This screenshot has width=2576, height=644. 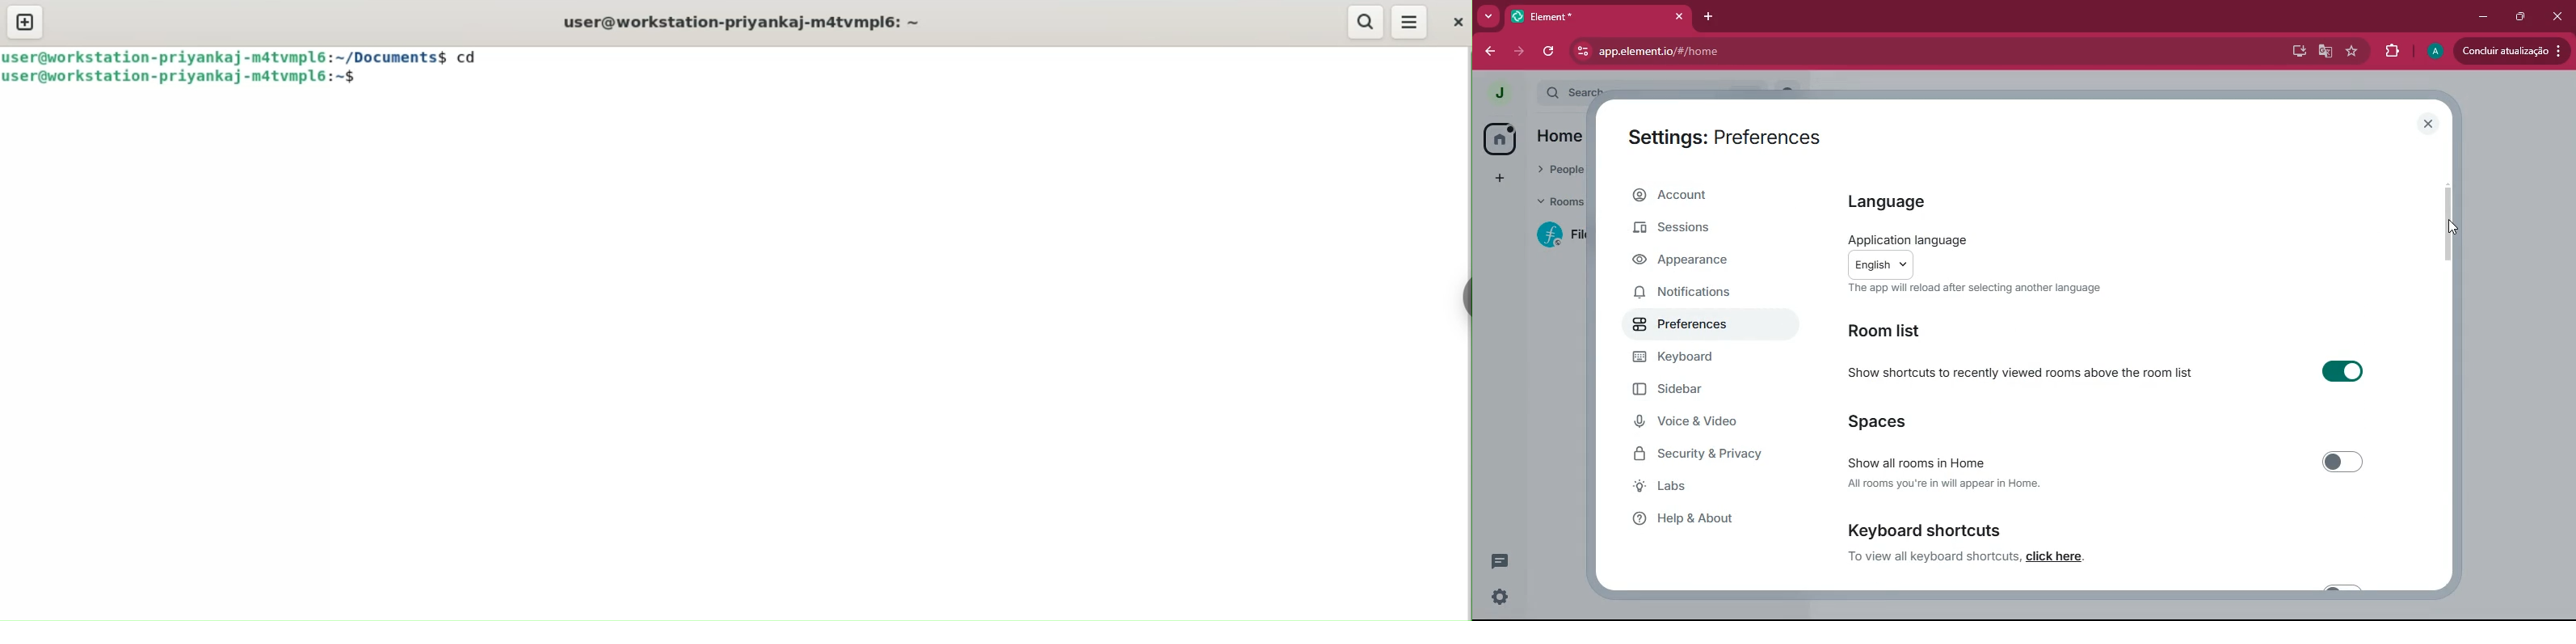 What do you see at coordinates (2326, 51) in the screenshot?
I see `google translate` at bounding box center [2326, 51].